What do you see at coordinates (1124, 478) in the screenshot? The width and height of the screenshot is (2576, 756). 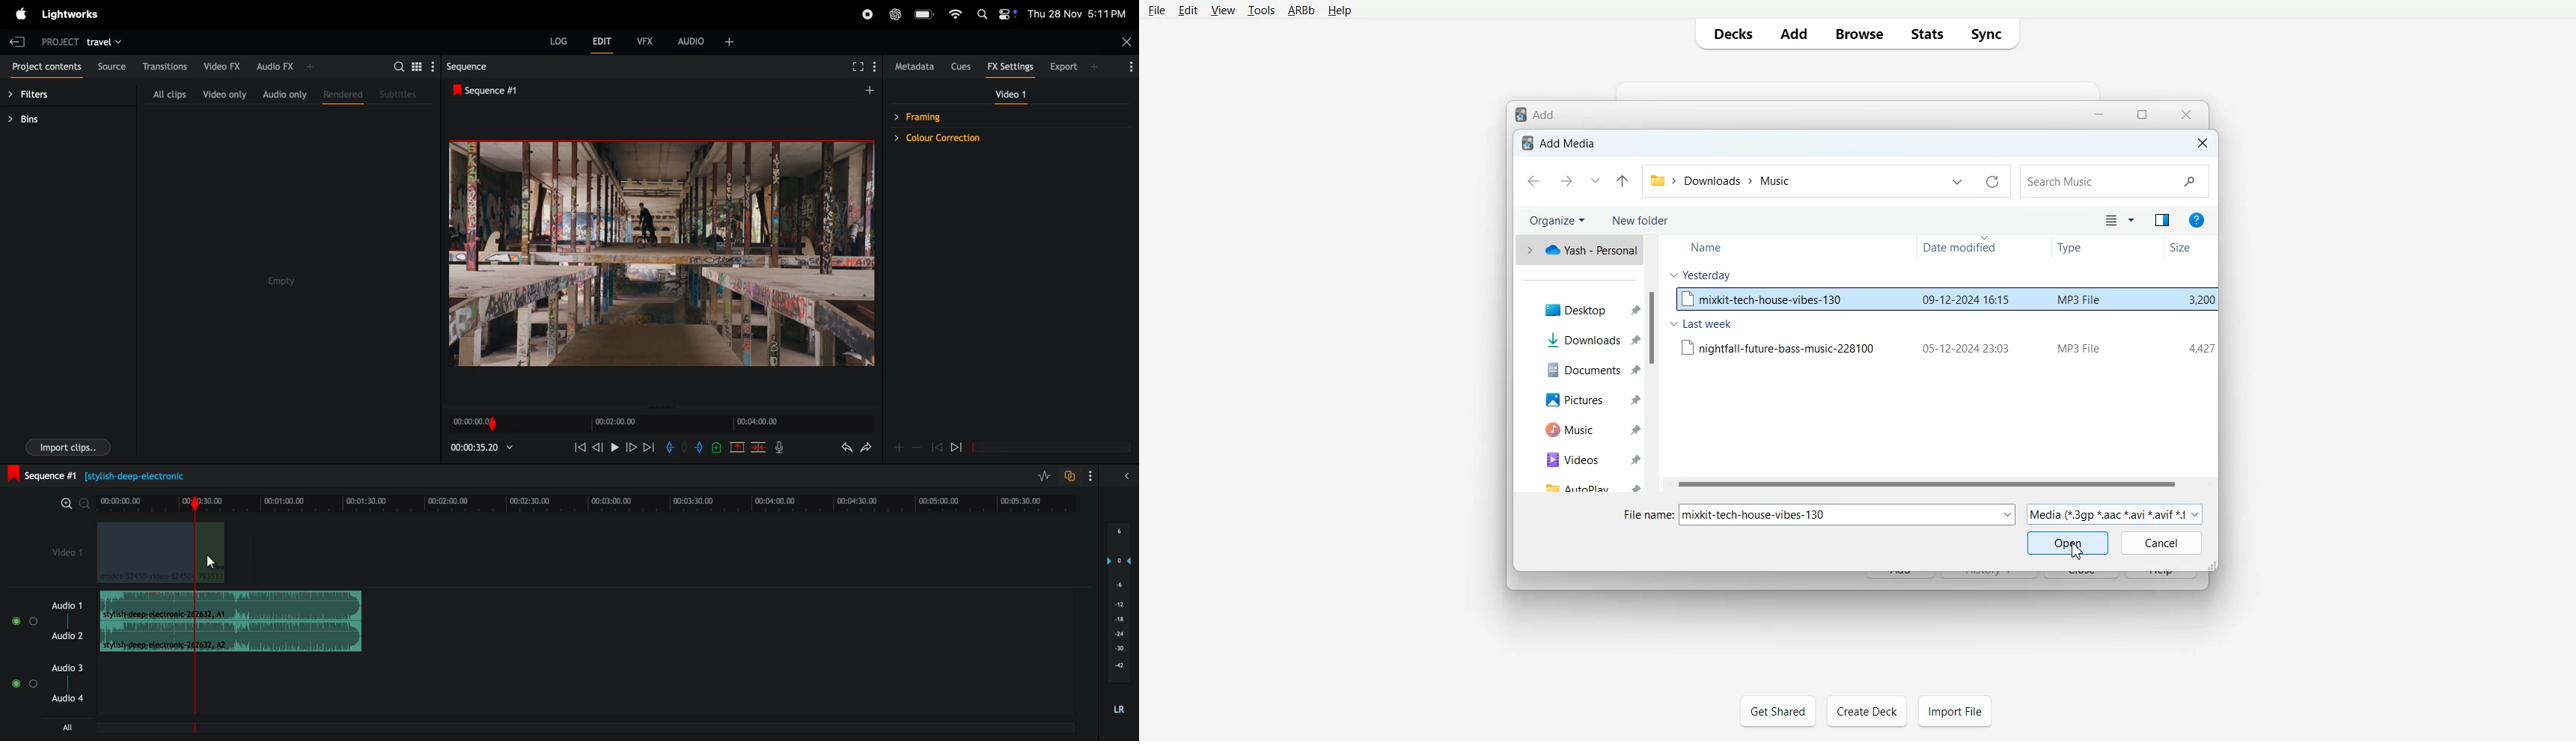 I see `expand` at bounding box center [1124, 478].